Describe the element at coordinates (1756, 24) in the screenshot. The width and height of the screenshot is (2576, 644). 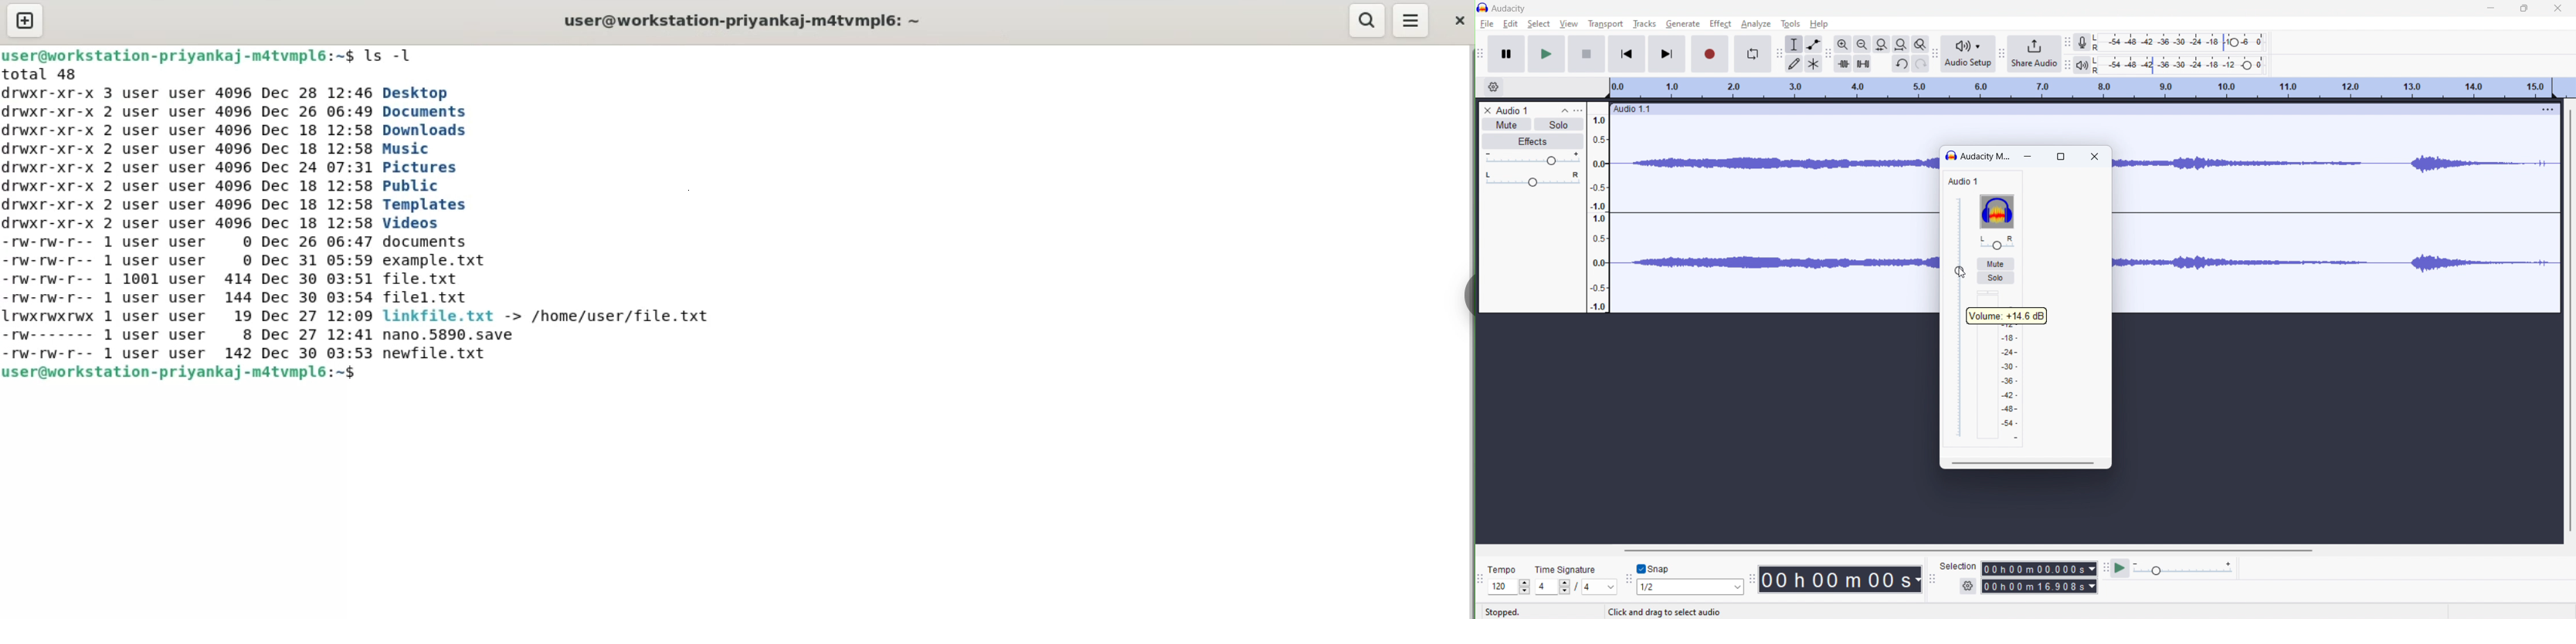
I see `analyze` at that location.